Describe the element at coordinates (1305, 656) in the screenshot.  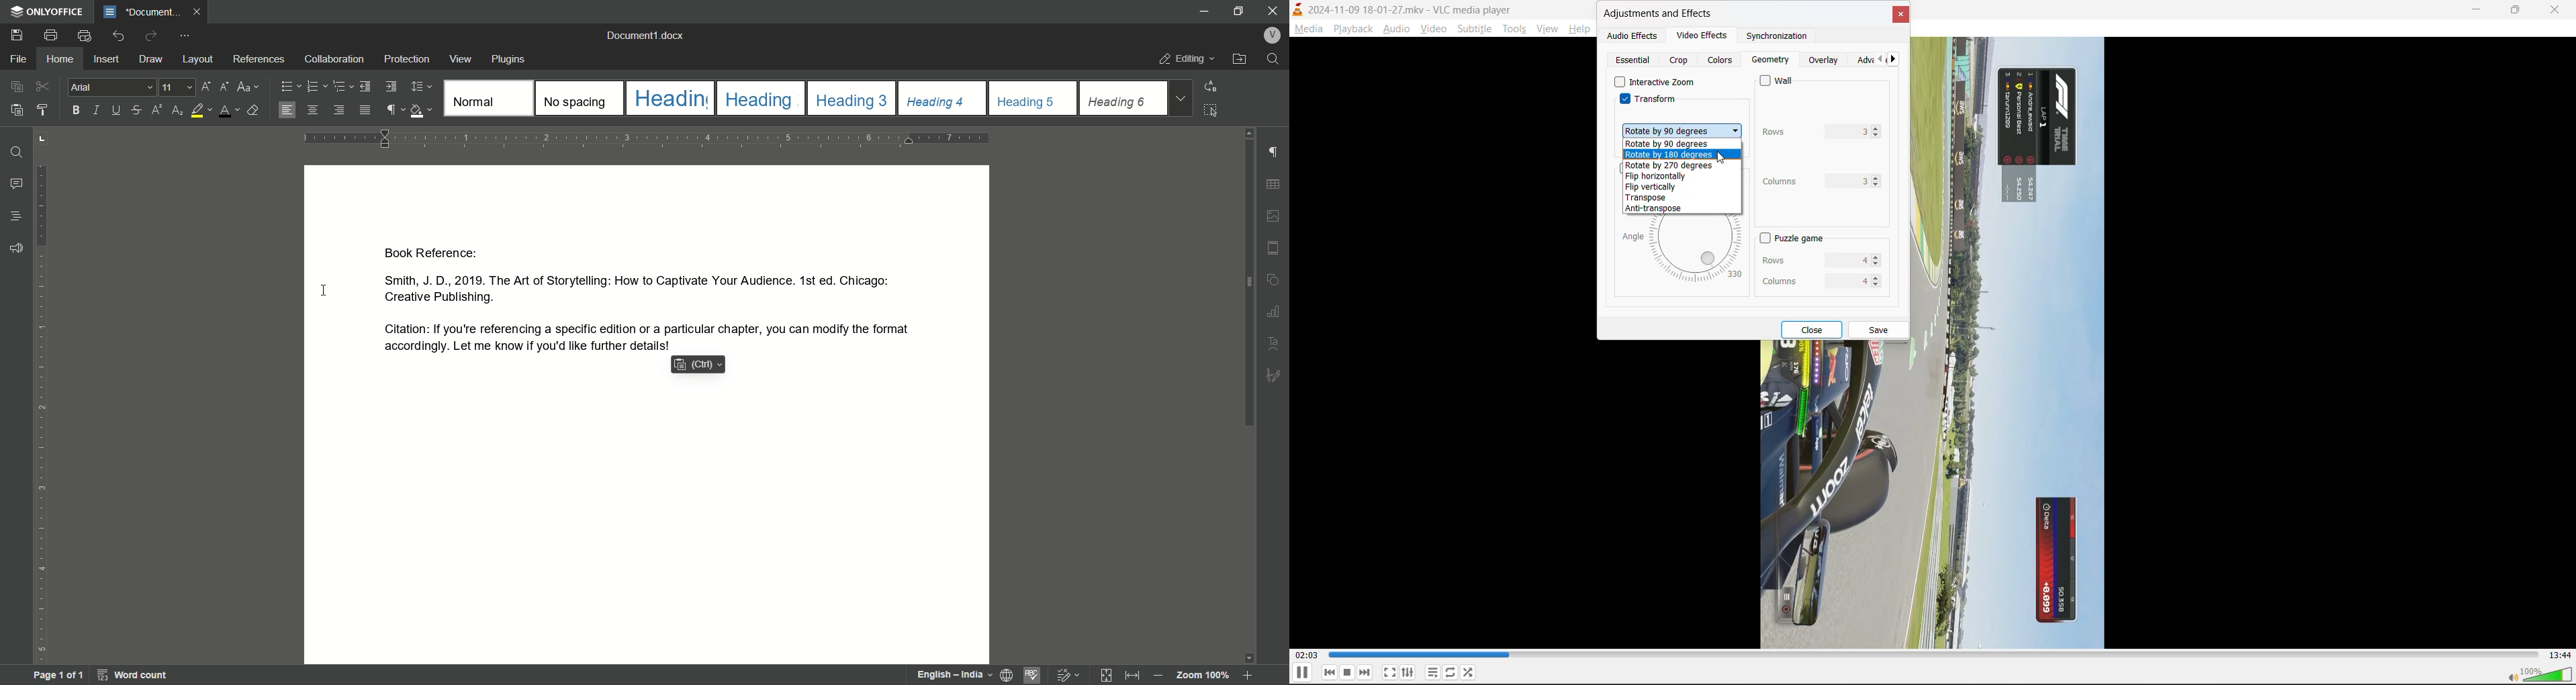
I see `current track time` at that location.